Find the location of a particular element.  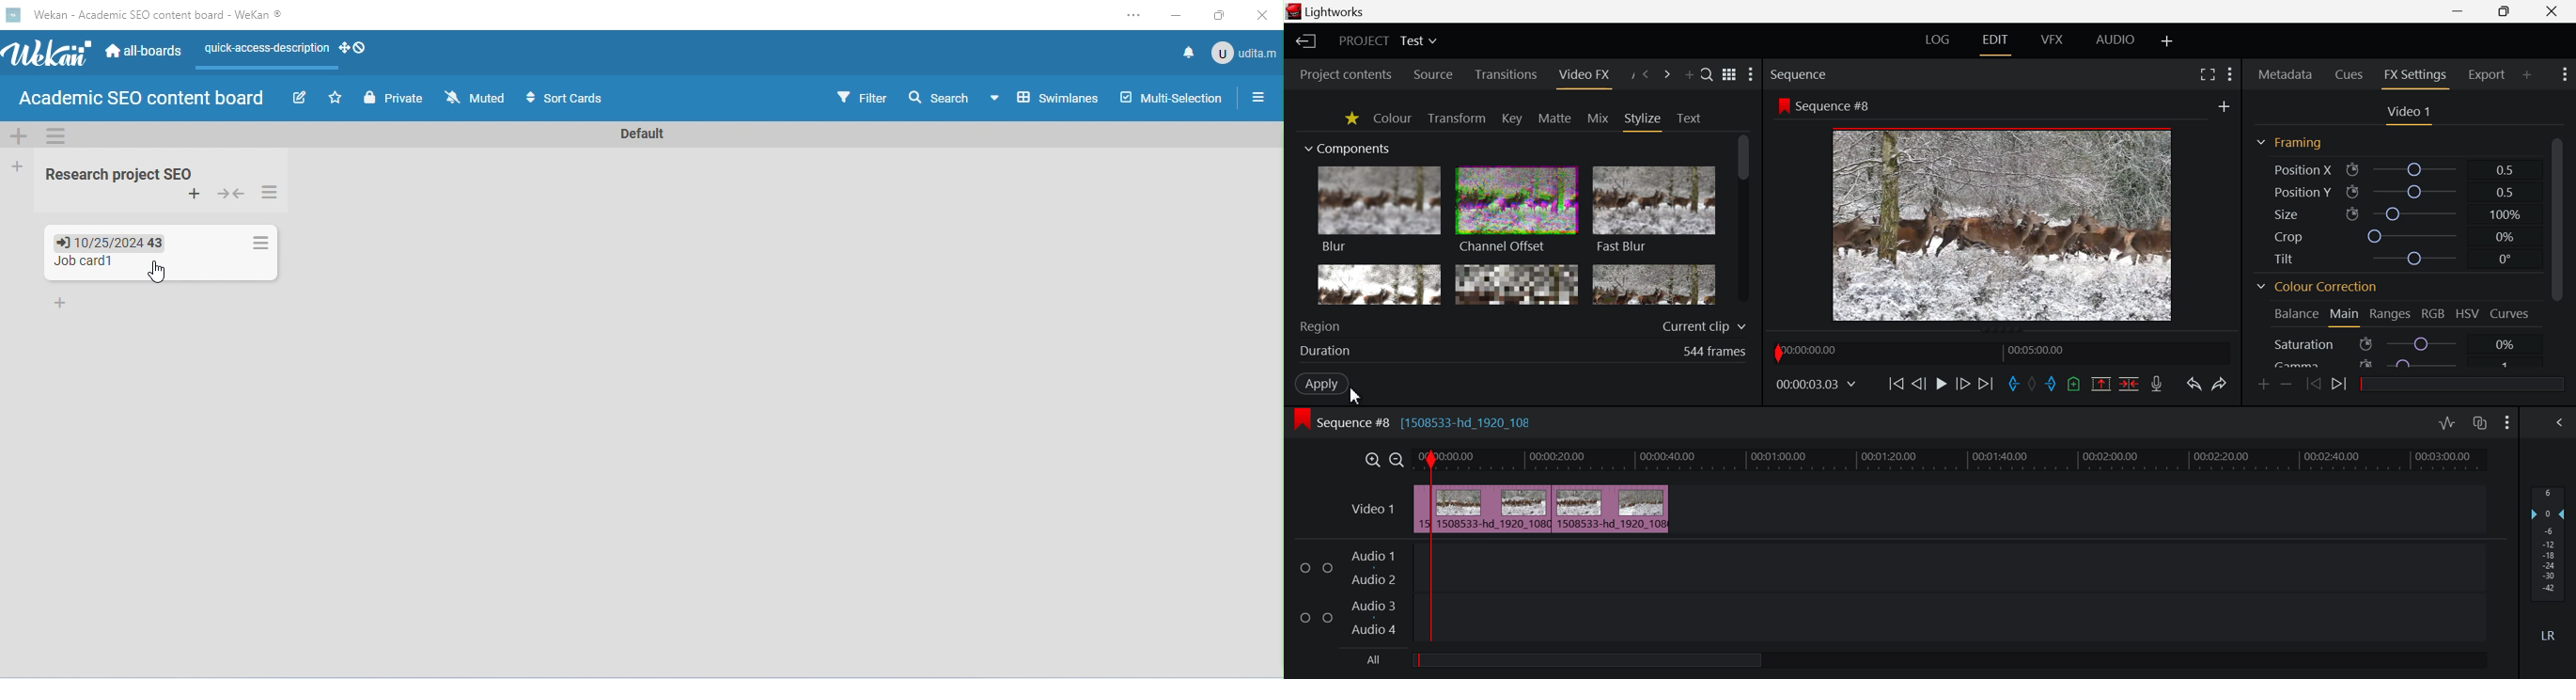

Mix is located at coordinates (1598, 118).